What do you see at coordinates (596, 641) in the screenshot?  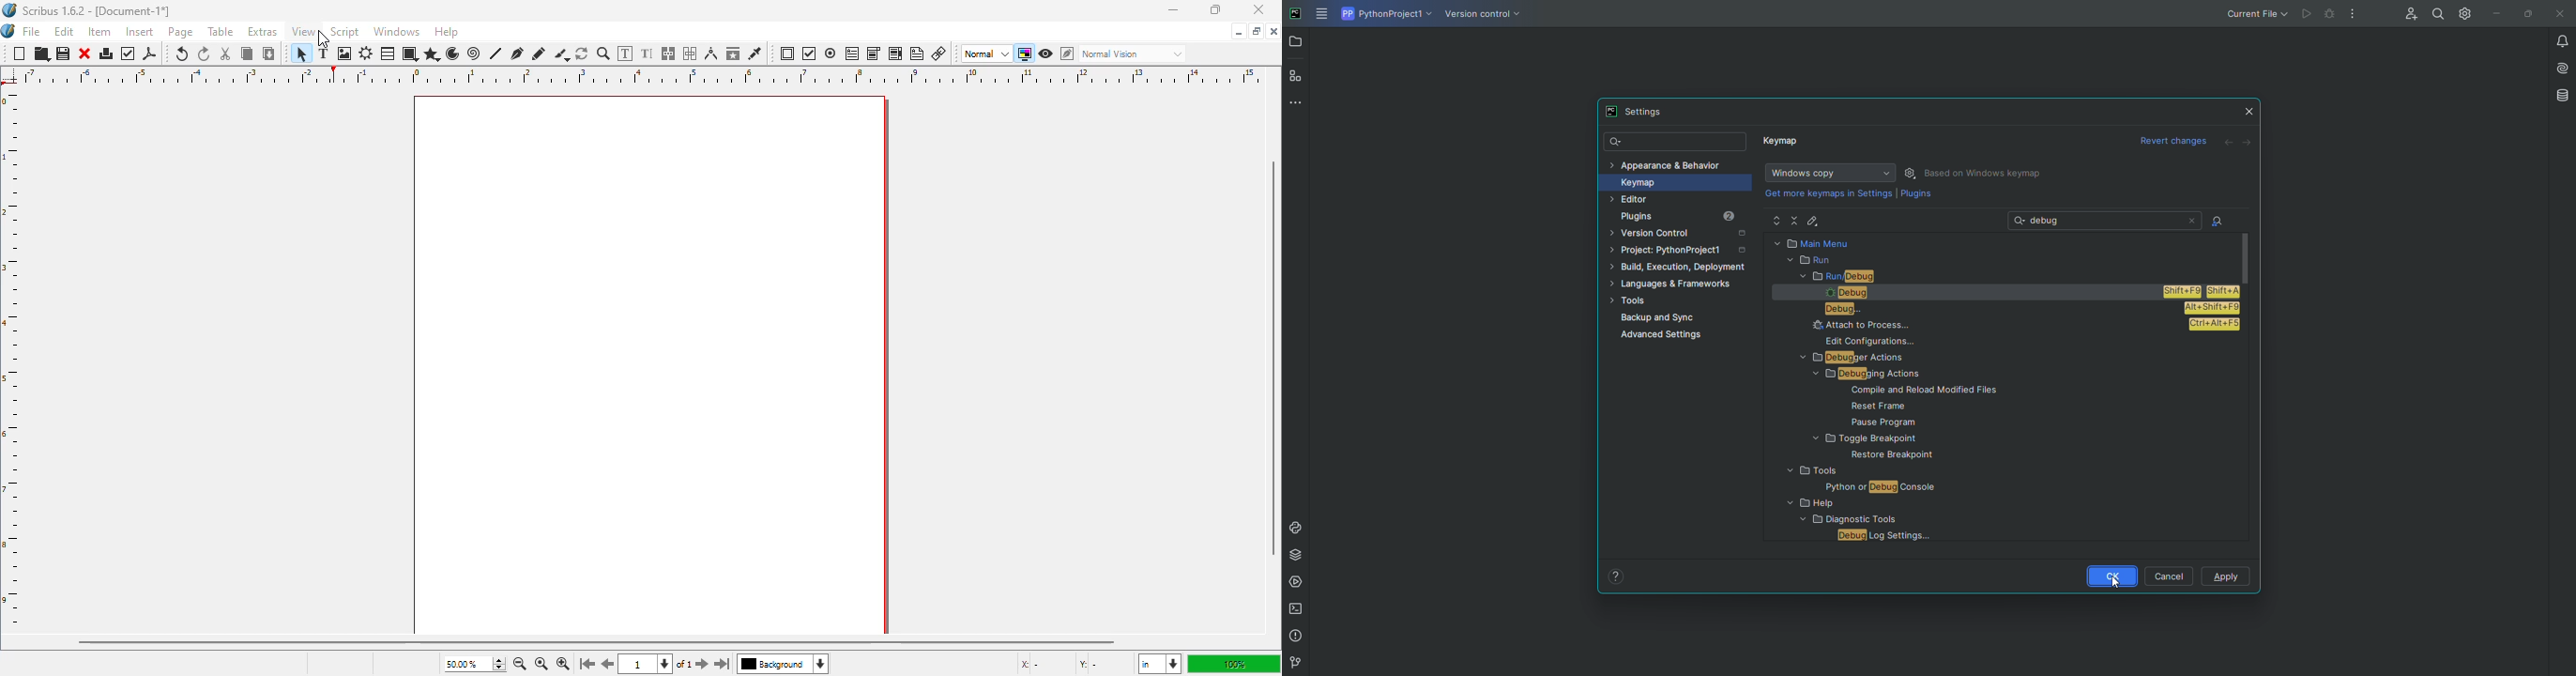 I see `horizontal scroll bar` at bounding box center [596, 641].